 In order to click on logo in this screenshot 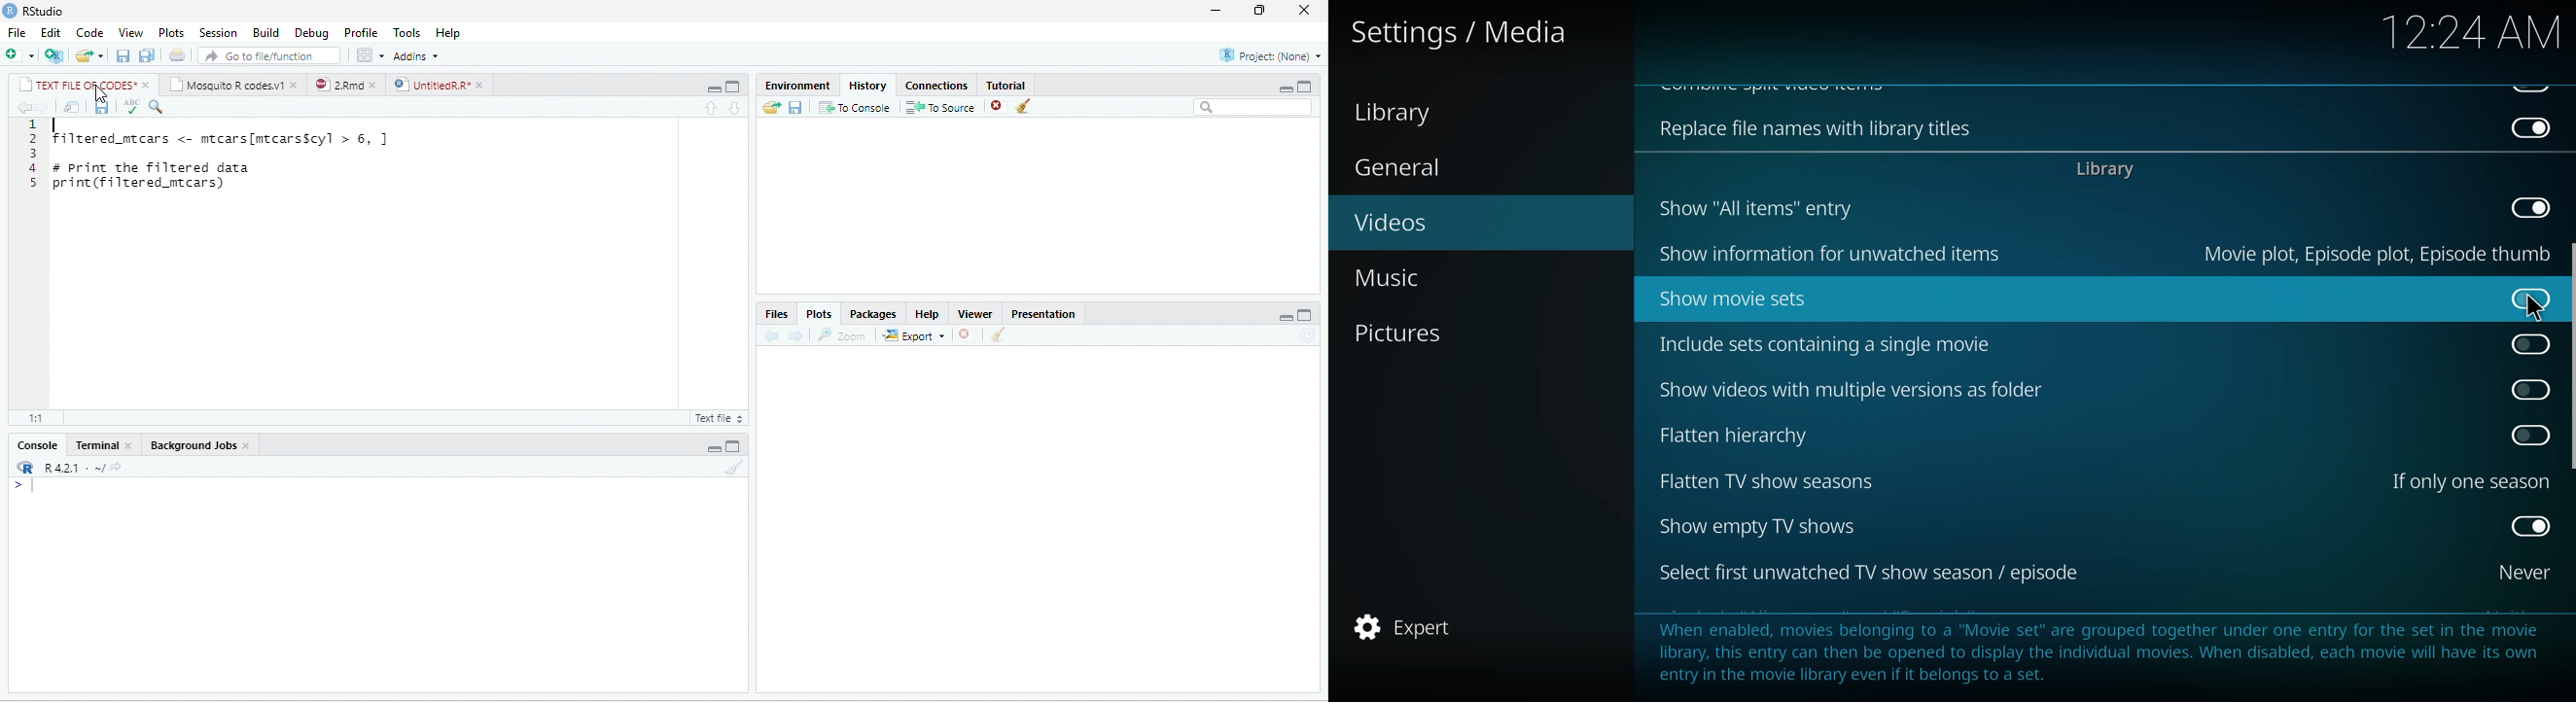, I will do `click(10, 11)`.